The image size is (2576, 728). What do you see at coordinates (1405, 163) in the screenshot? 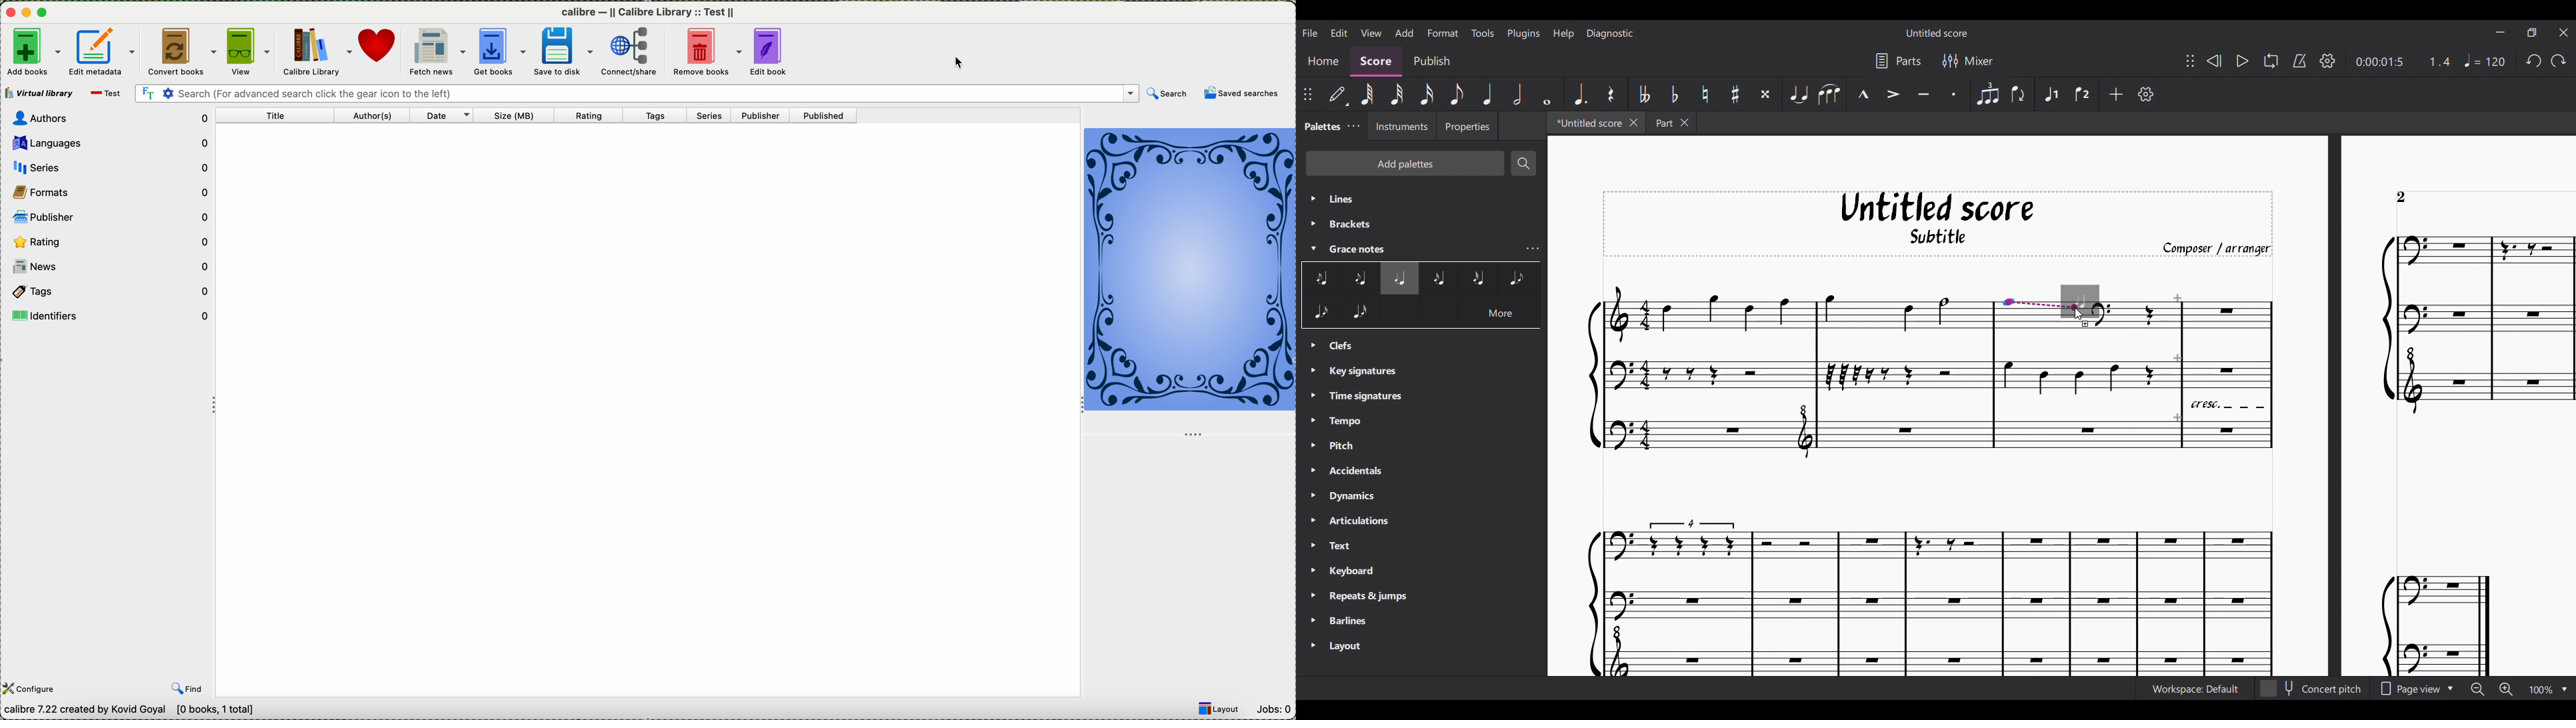
I see `Add palette` at bounding box center [1405, 163].